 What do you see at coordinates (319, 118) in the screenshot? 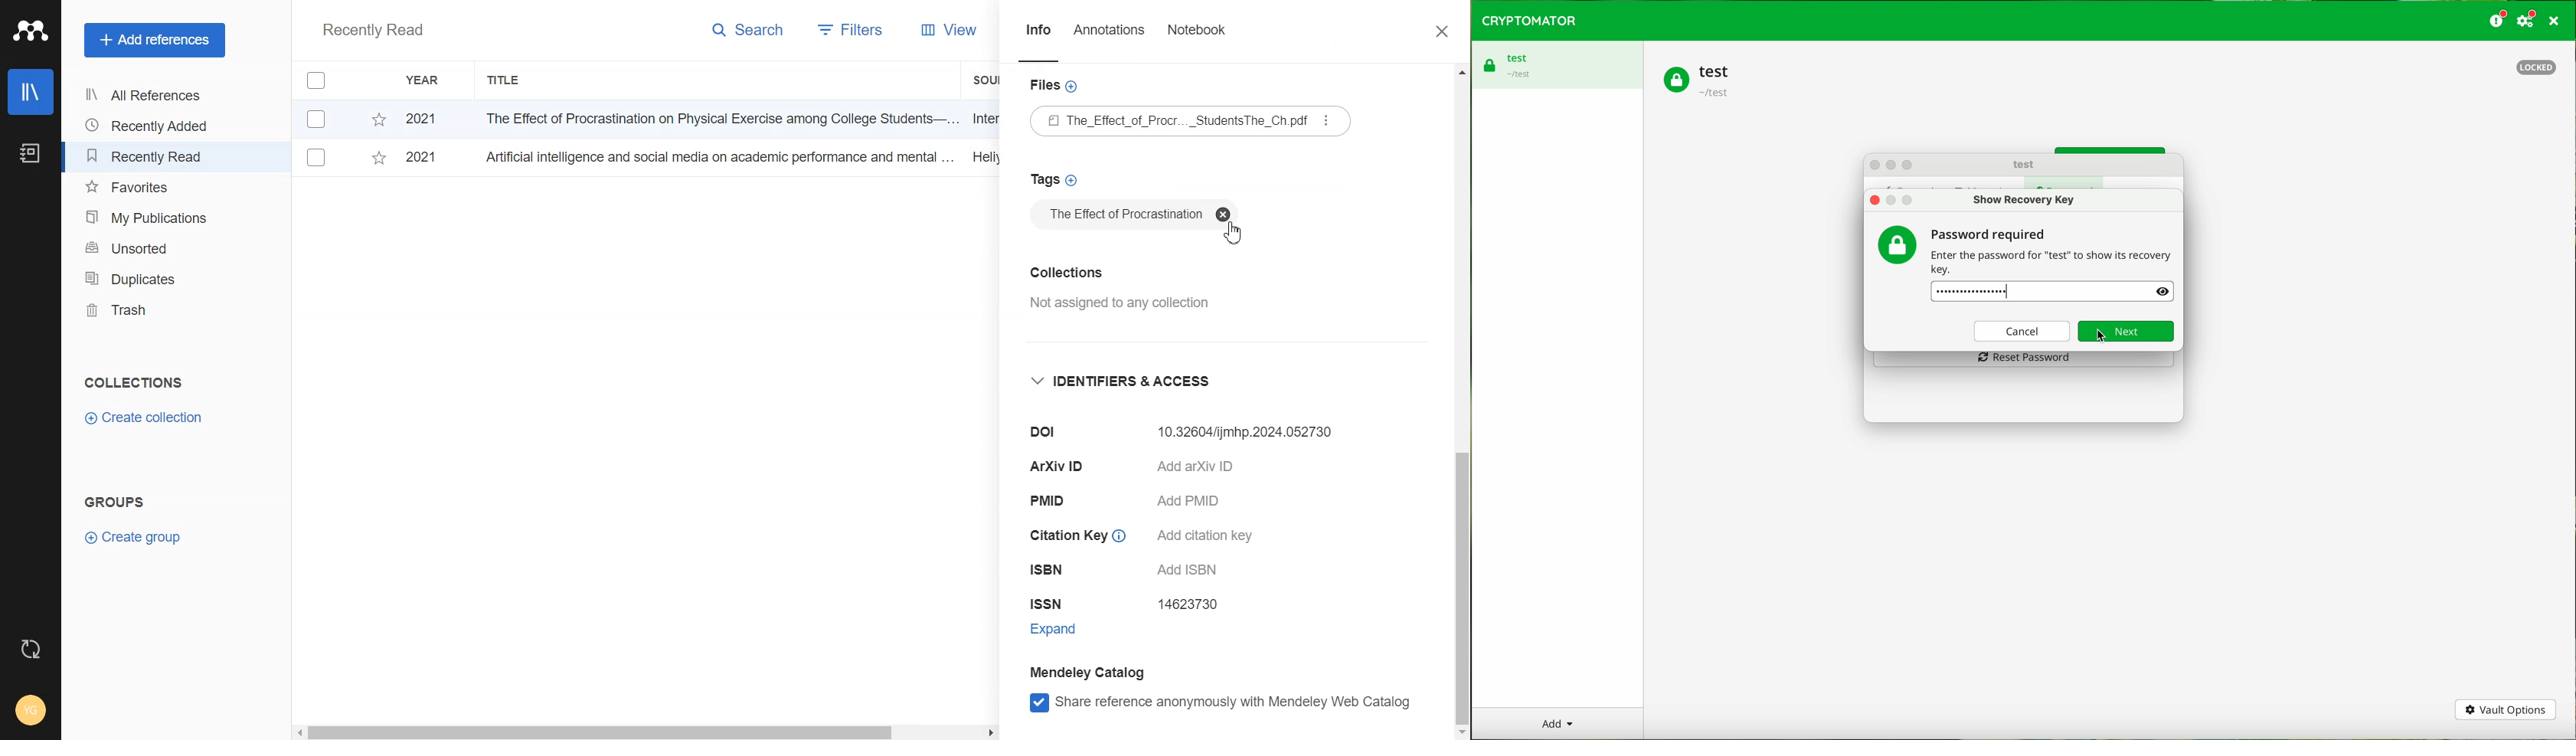
I see `Checkmarks` at bounding box center [319, 118].